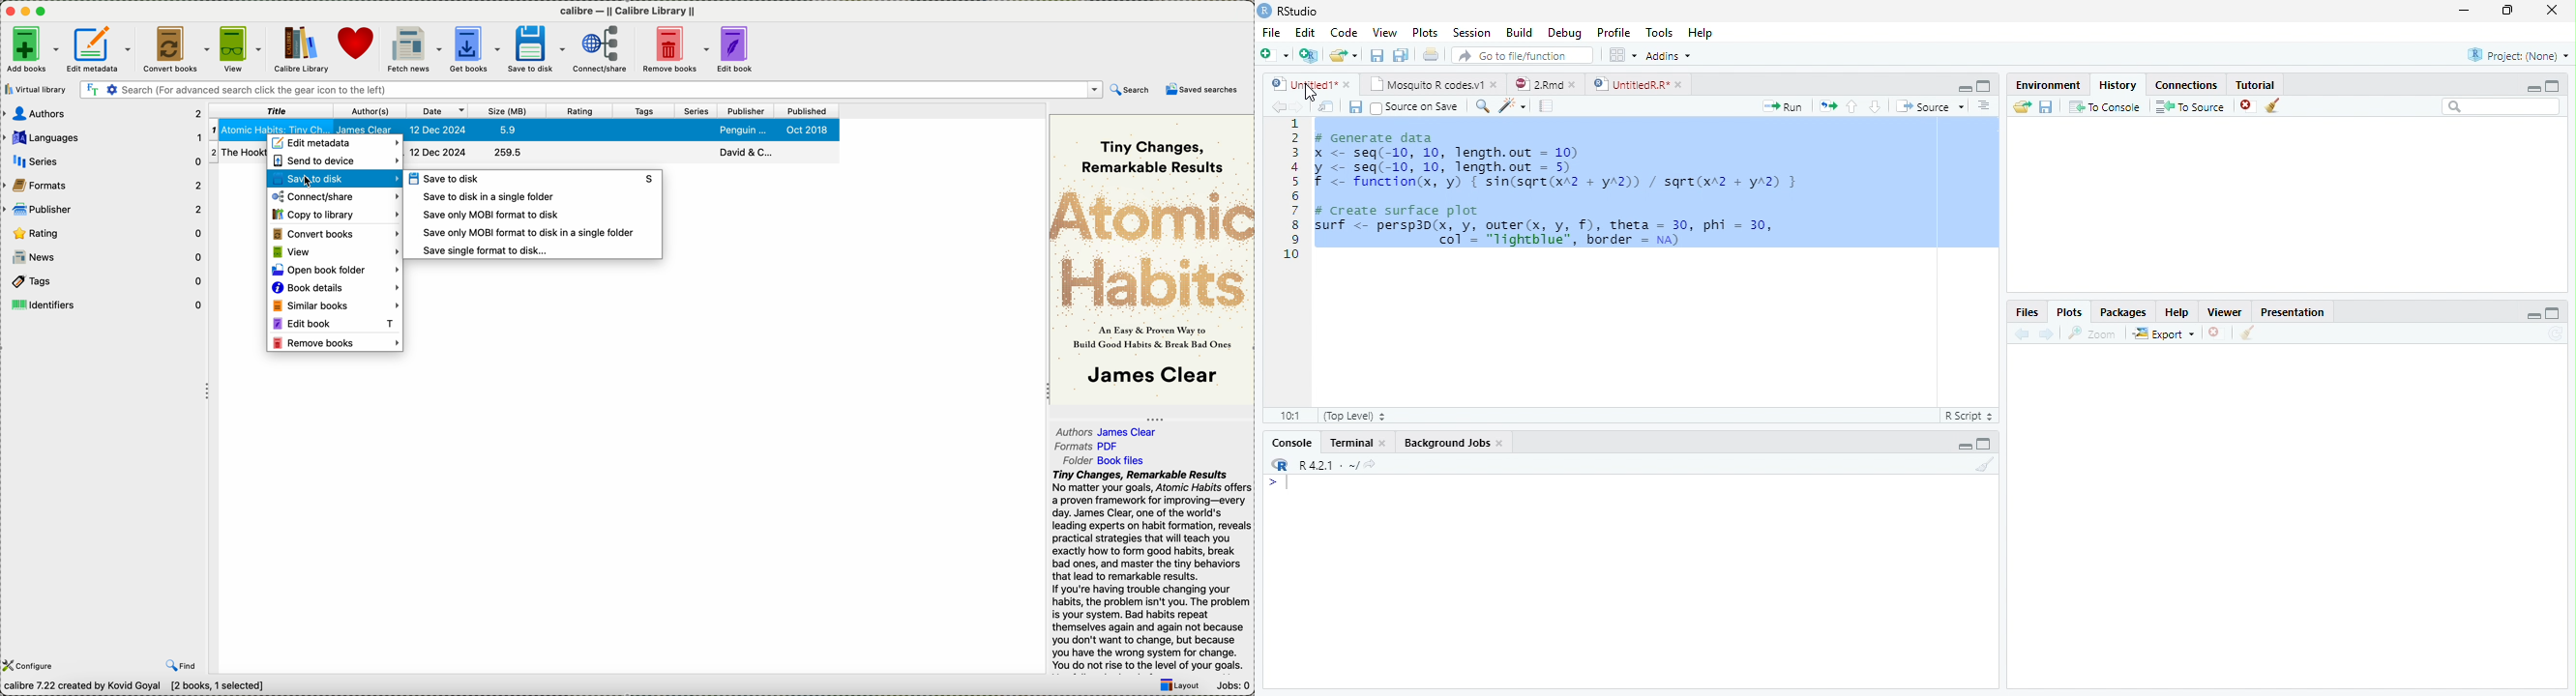  Describe the element at coordinates (1278, 106) in the screenshot. I see `Go back to previous source location` at that location.